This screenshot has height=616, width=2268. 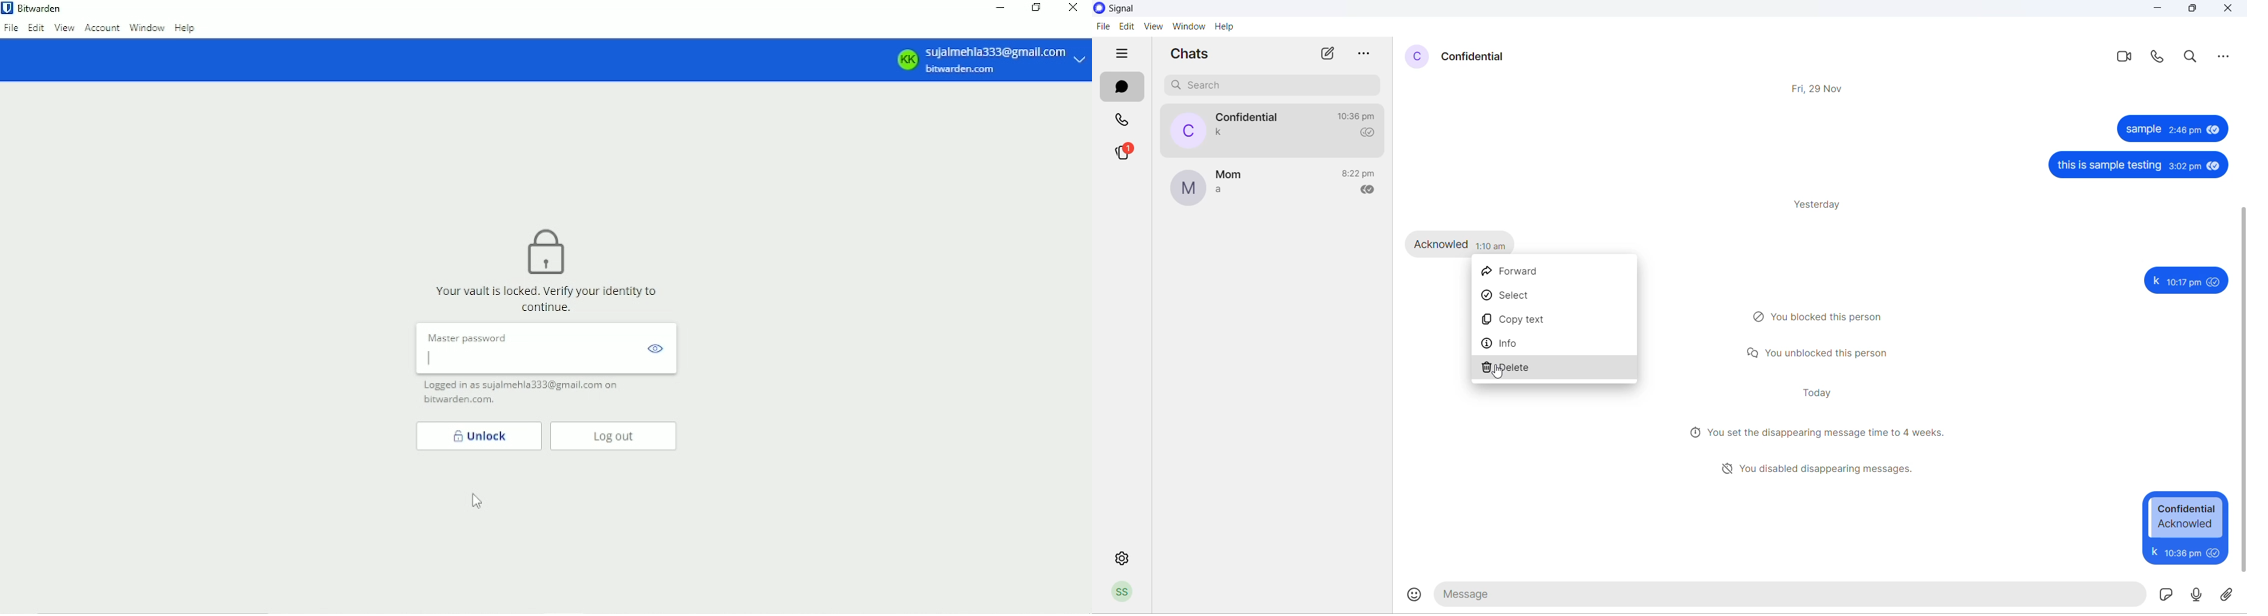 What do you see at coordinates (477, 501) in the screenshot?
I see `Cursor` at bounding box center [477, 501].